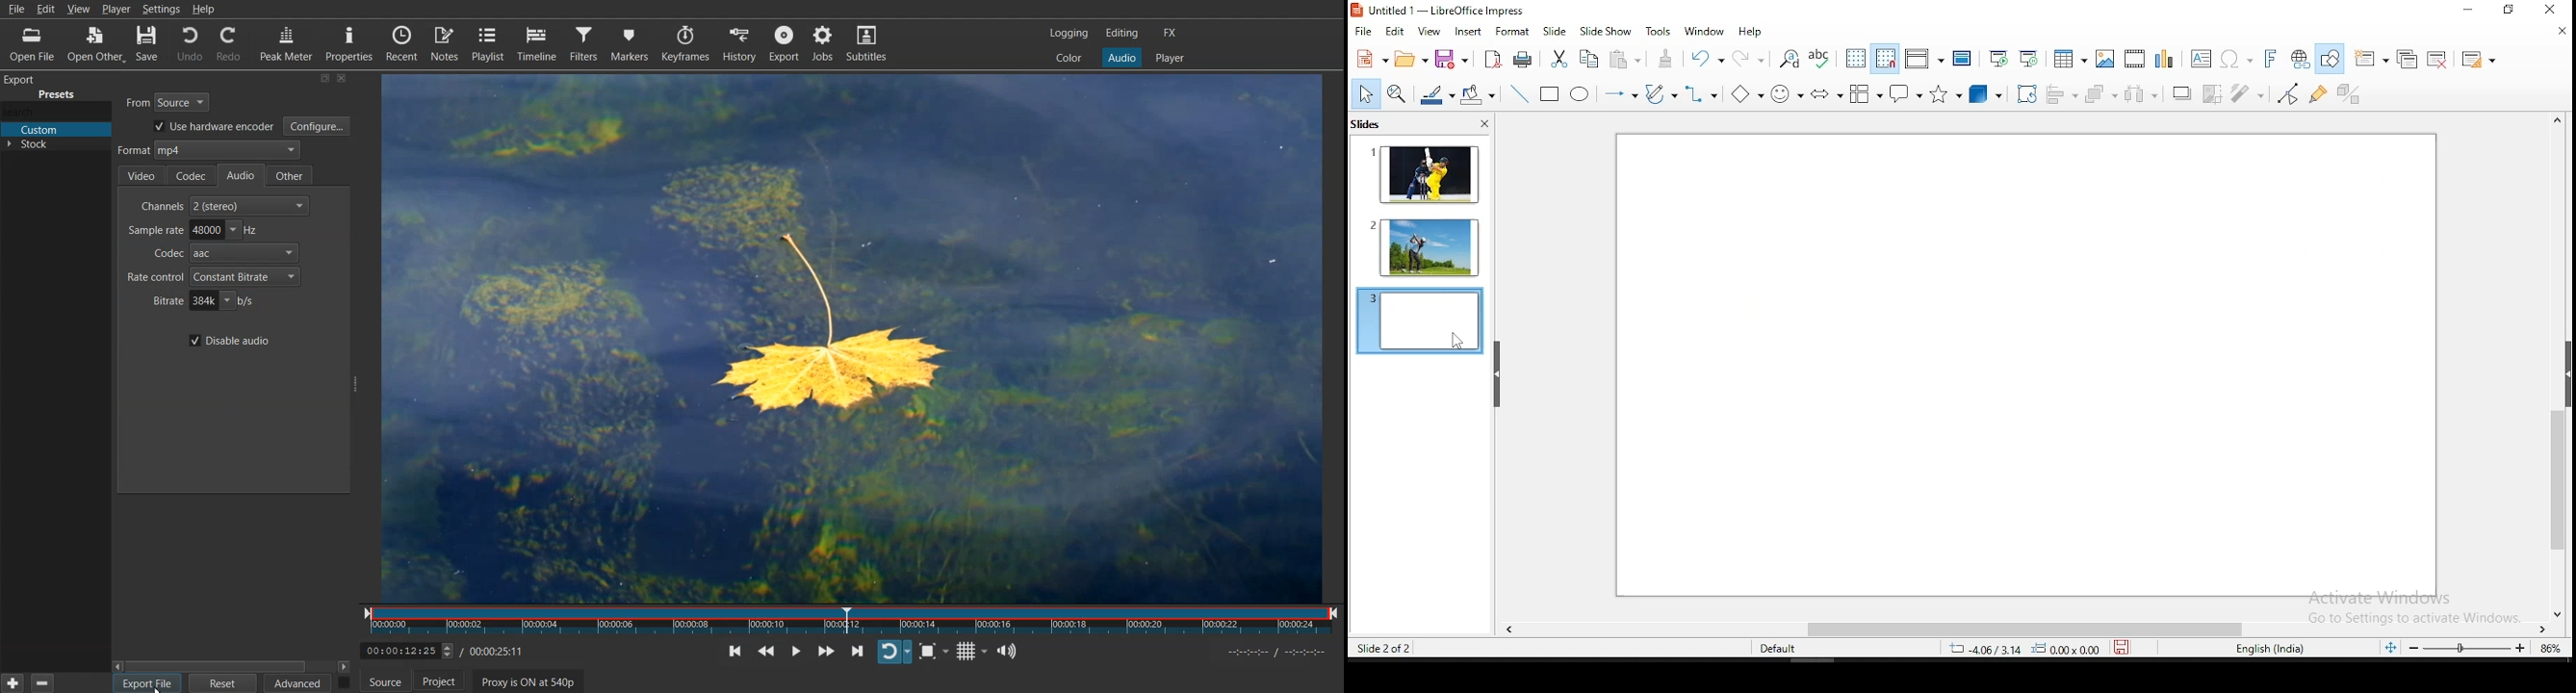 The height and width of the screenshot is (700, 2576). Describe the element at coordinates (191, 230) in the screenshot. I see `Sample rate adjuster` at that location.